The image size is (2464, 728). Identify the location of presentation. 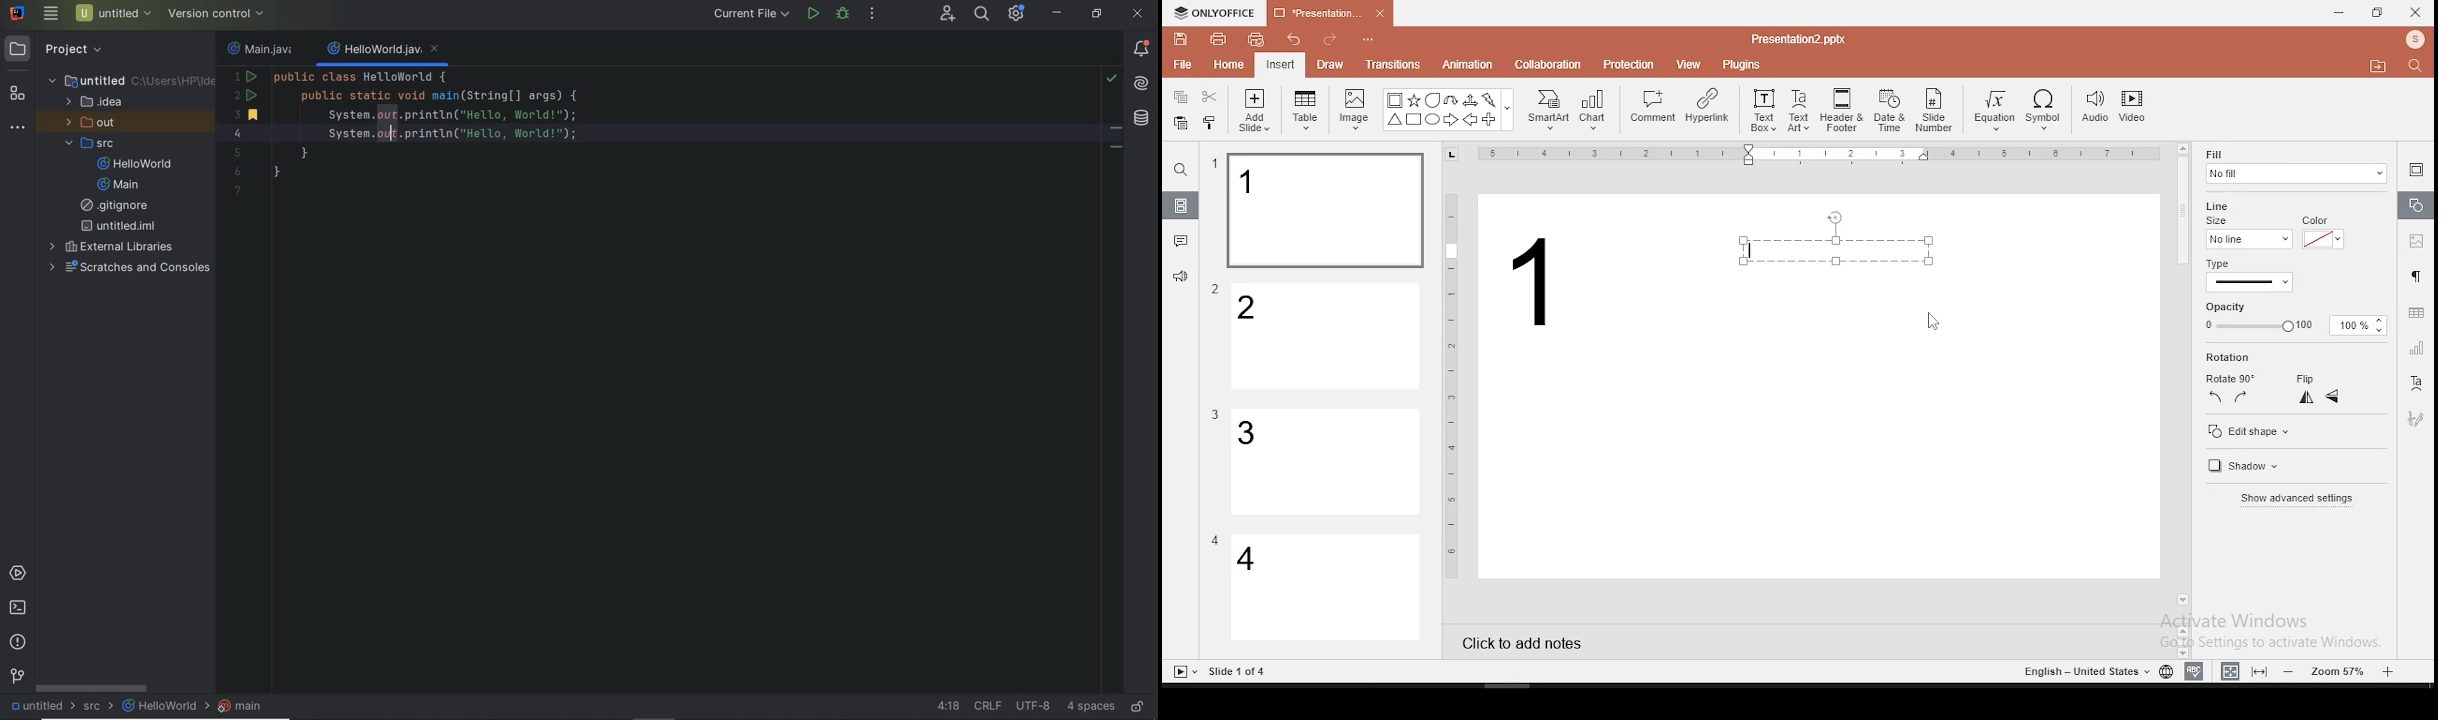
(1327, 15).